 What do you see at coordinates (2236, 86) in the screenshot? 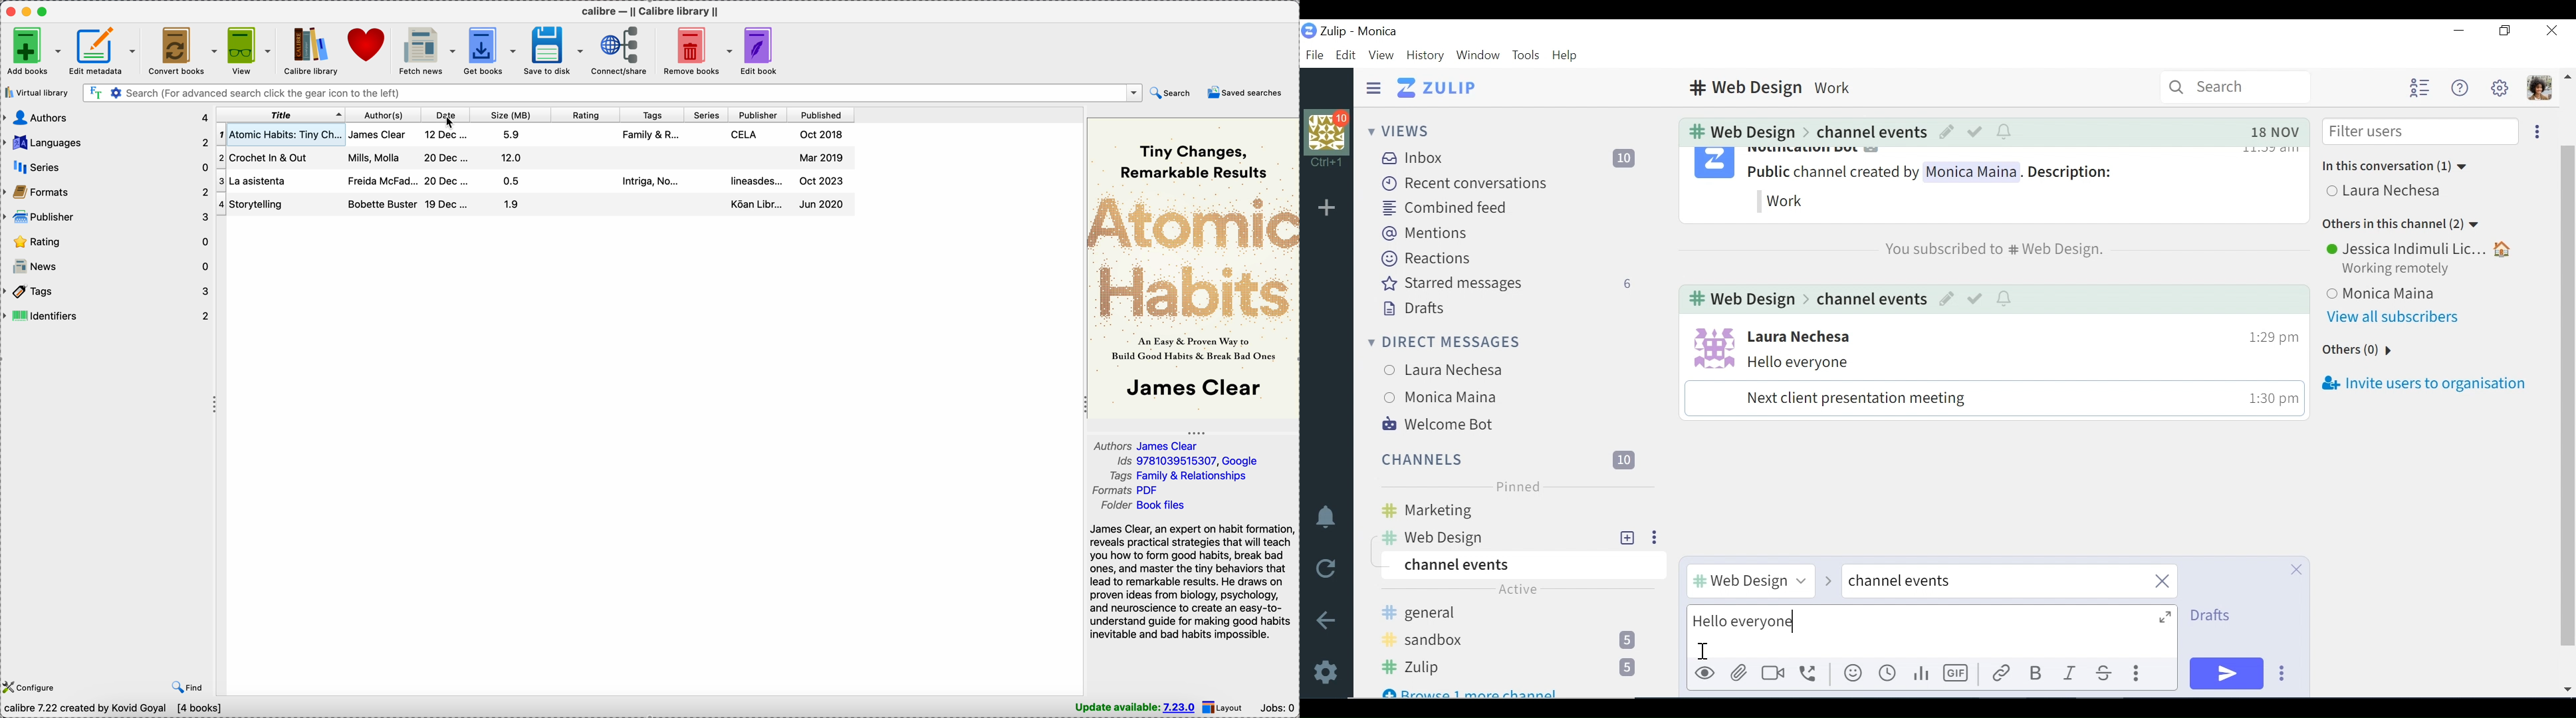
I see `Search bar` at bounding box center [2236, 86].